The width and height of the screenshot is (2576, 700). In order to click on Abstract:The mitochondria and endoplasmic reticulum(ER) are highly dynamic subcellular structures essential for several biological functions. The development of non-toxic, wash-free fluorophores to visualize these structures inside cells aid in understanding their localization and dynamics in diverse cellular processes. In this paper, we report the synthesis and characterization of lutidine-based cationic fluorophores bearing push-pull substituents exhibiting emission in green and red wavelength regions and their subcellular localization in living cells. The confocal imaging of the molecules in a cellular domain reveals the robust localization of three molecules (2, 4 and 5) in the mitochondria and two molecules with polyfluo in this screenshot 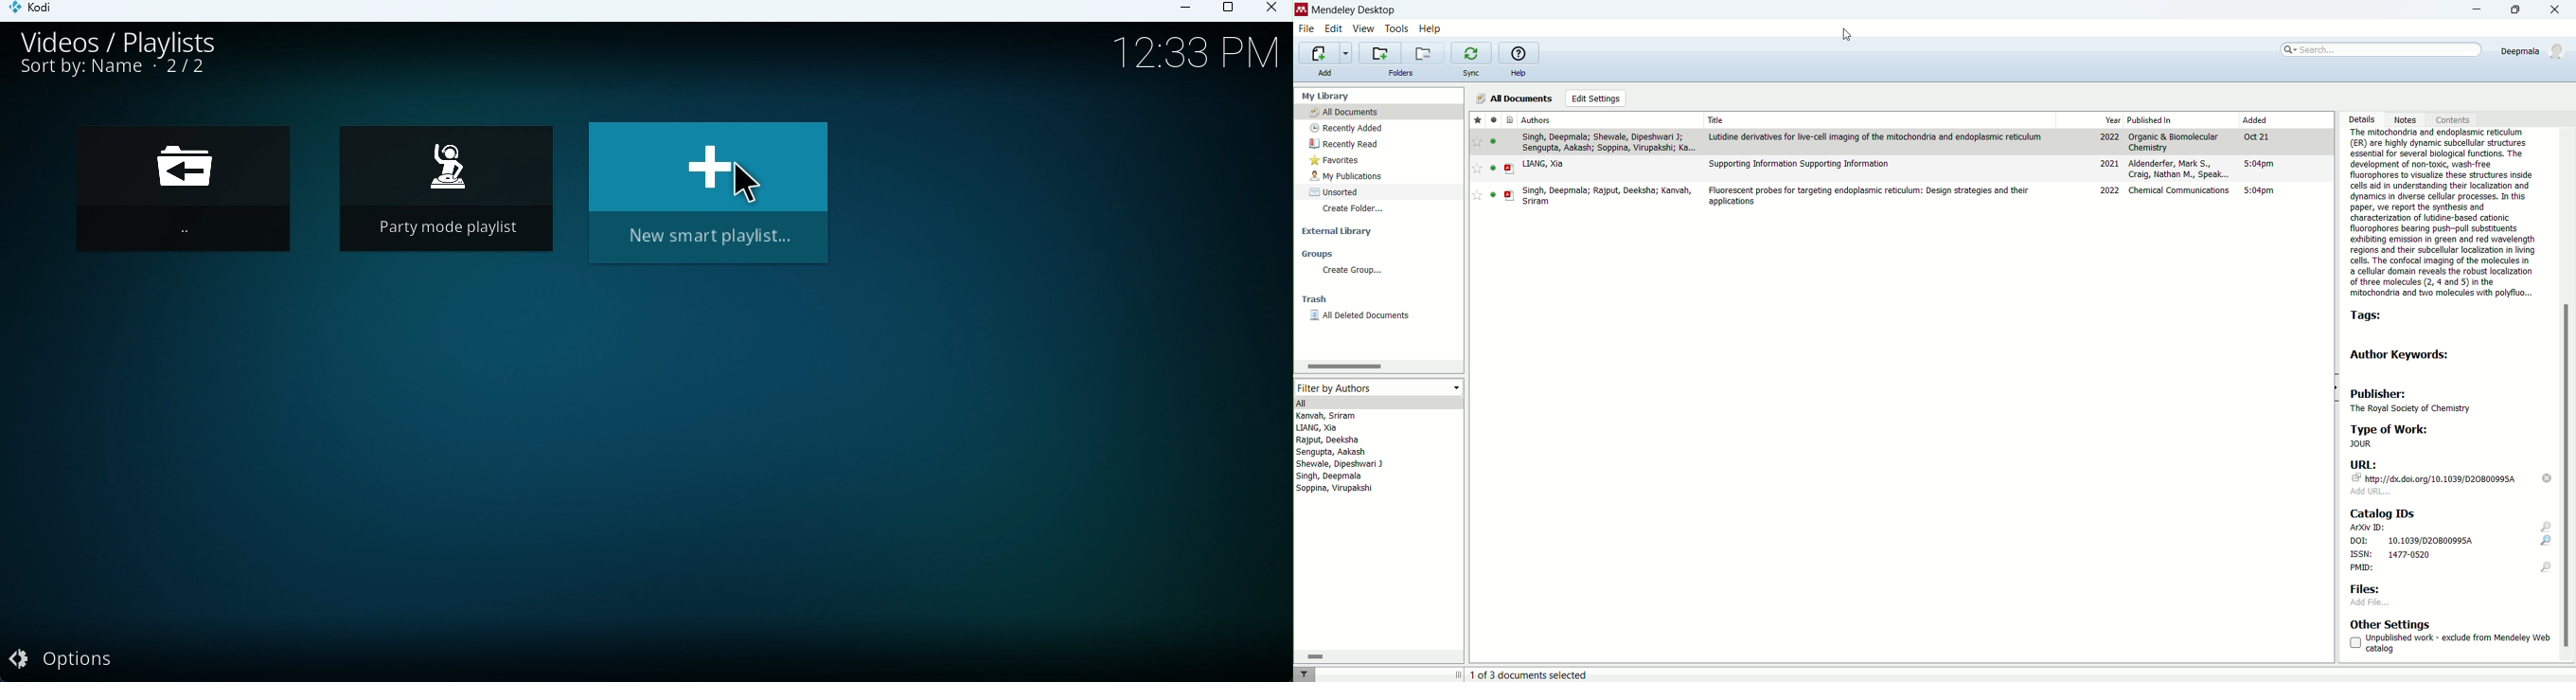, I will do `click(2442, 214)`.